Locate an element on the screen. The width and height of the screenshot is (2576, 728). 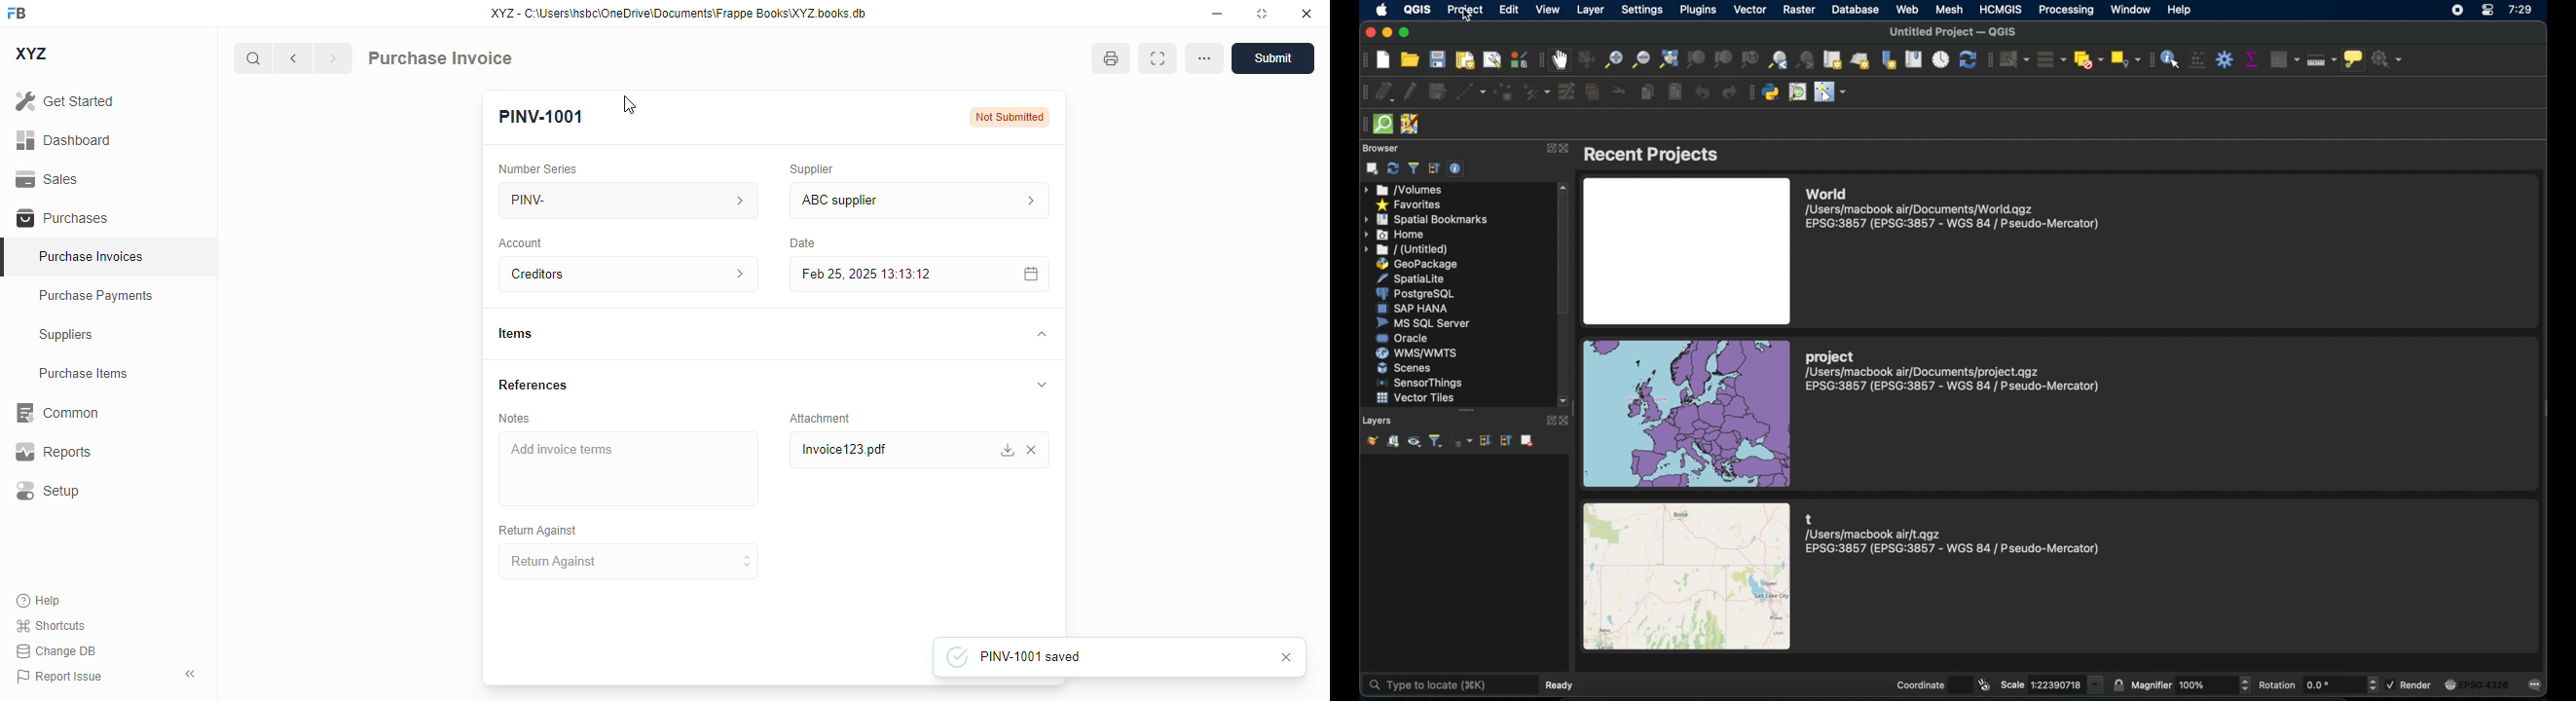
selection toolbar is located at coordinates (1989, 61).